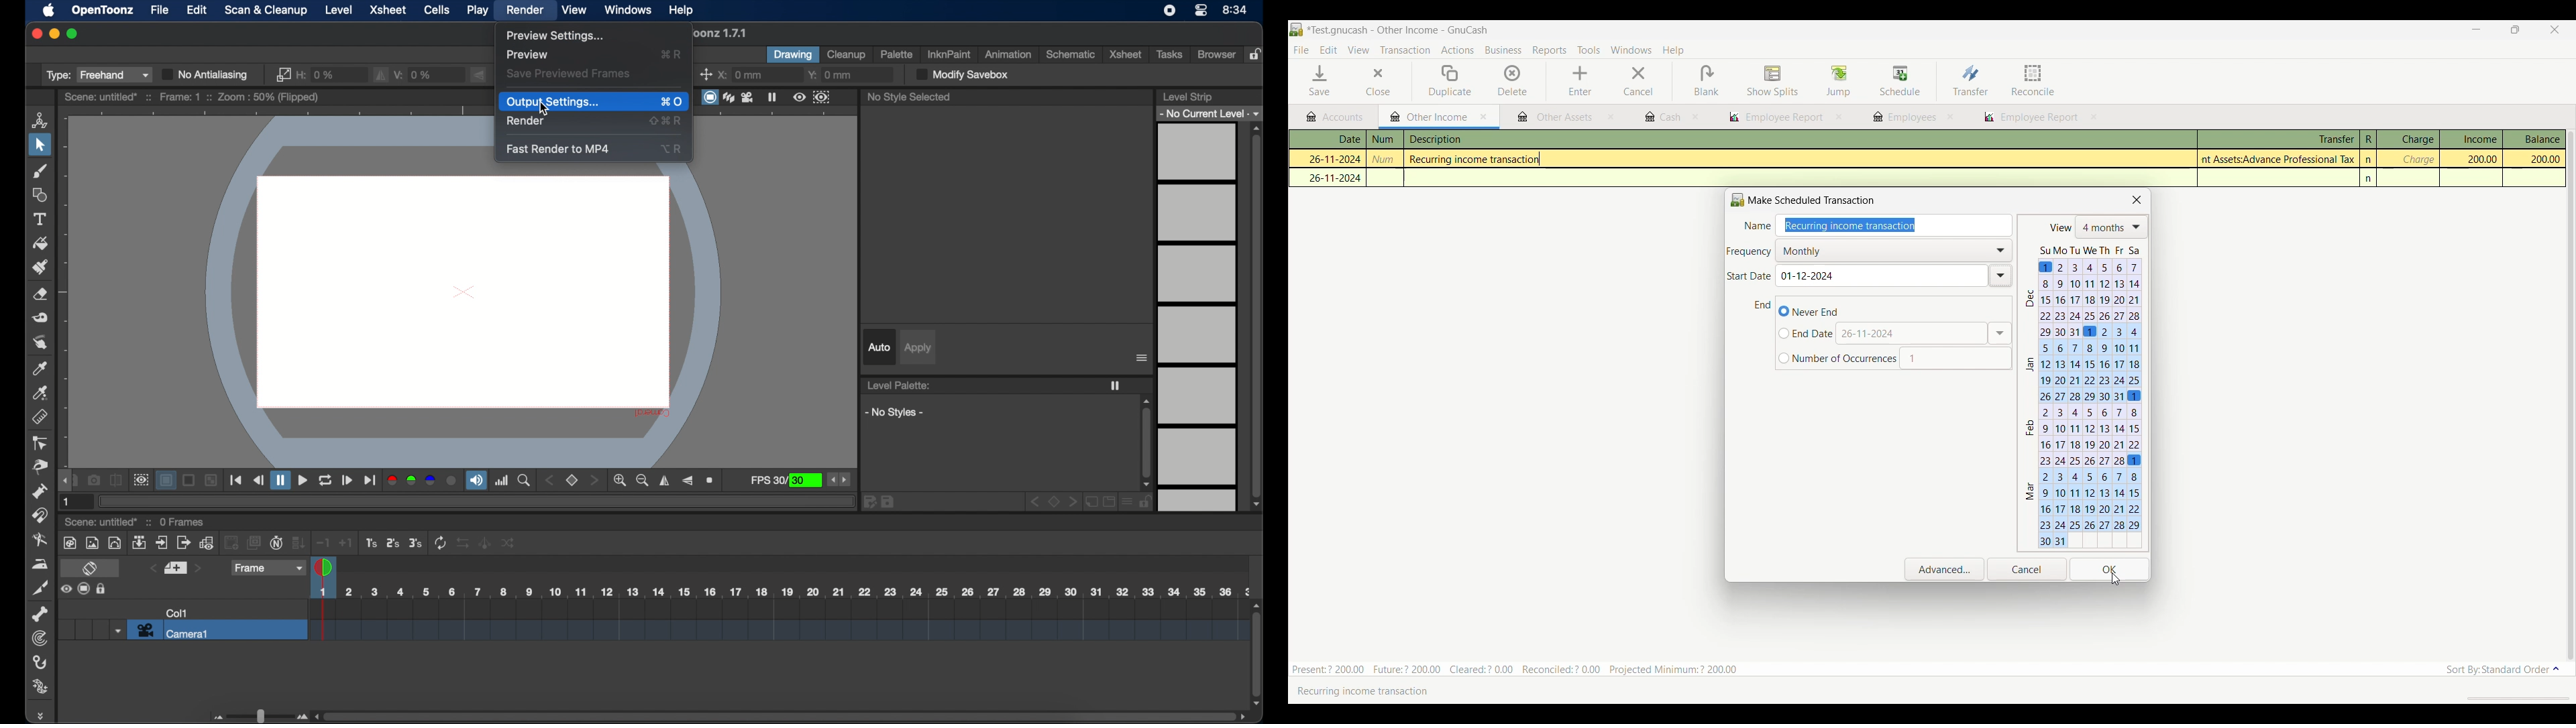 This screenshot has width=2576, height=728. I want to click on animation, so click(1007, 54).